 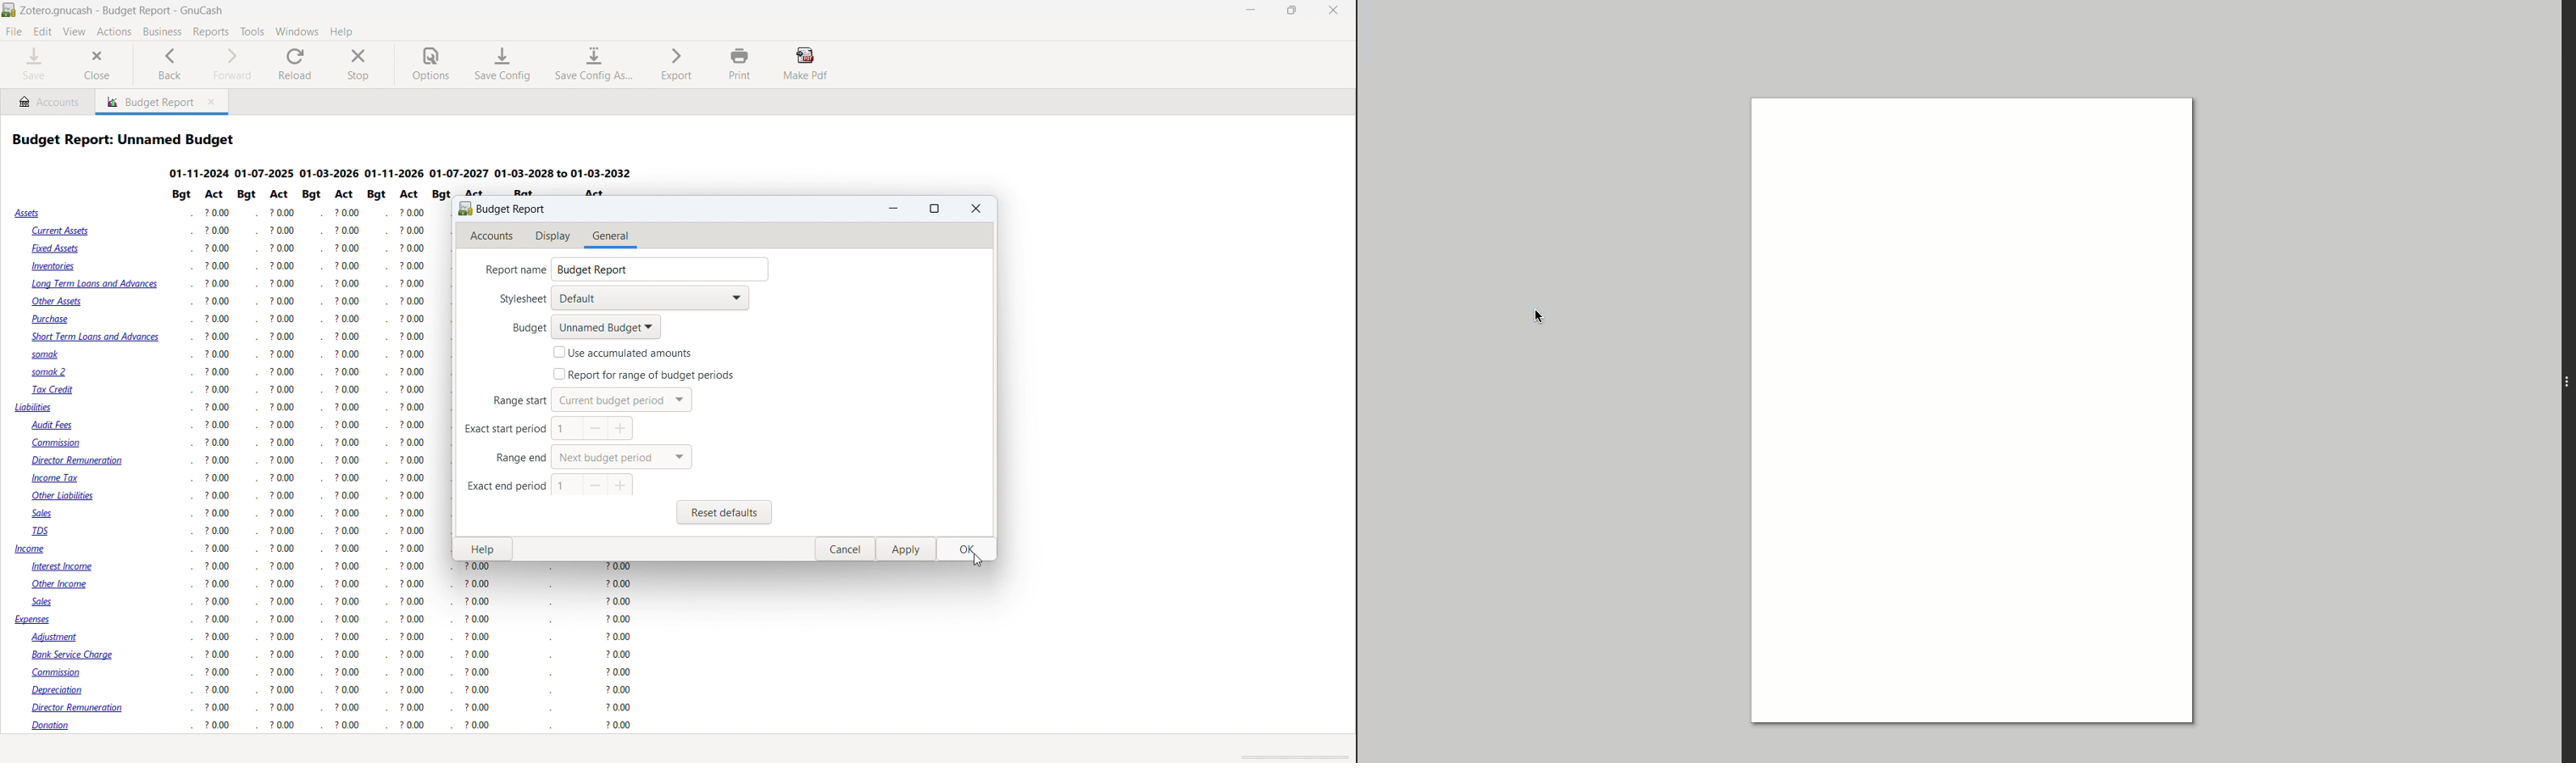 What do you see at coordinates (298, 463) in the screenshot?
I see `columns` at bounding box center [298, 463].